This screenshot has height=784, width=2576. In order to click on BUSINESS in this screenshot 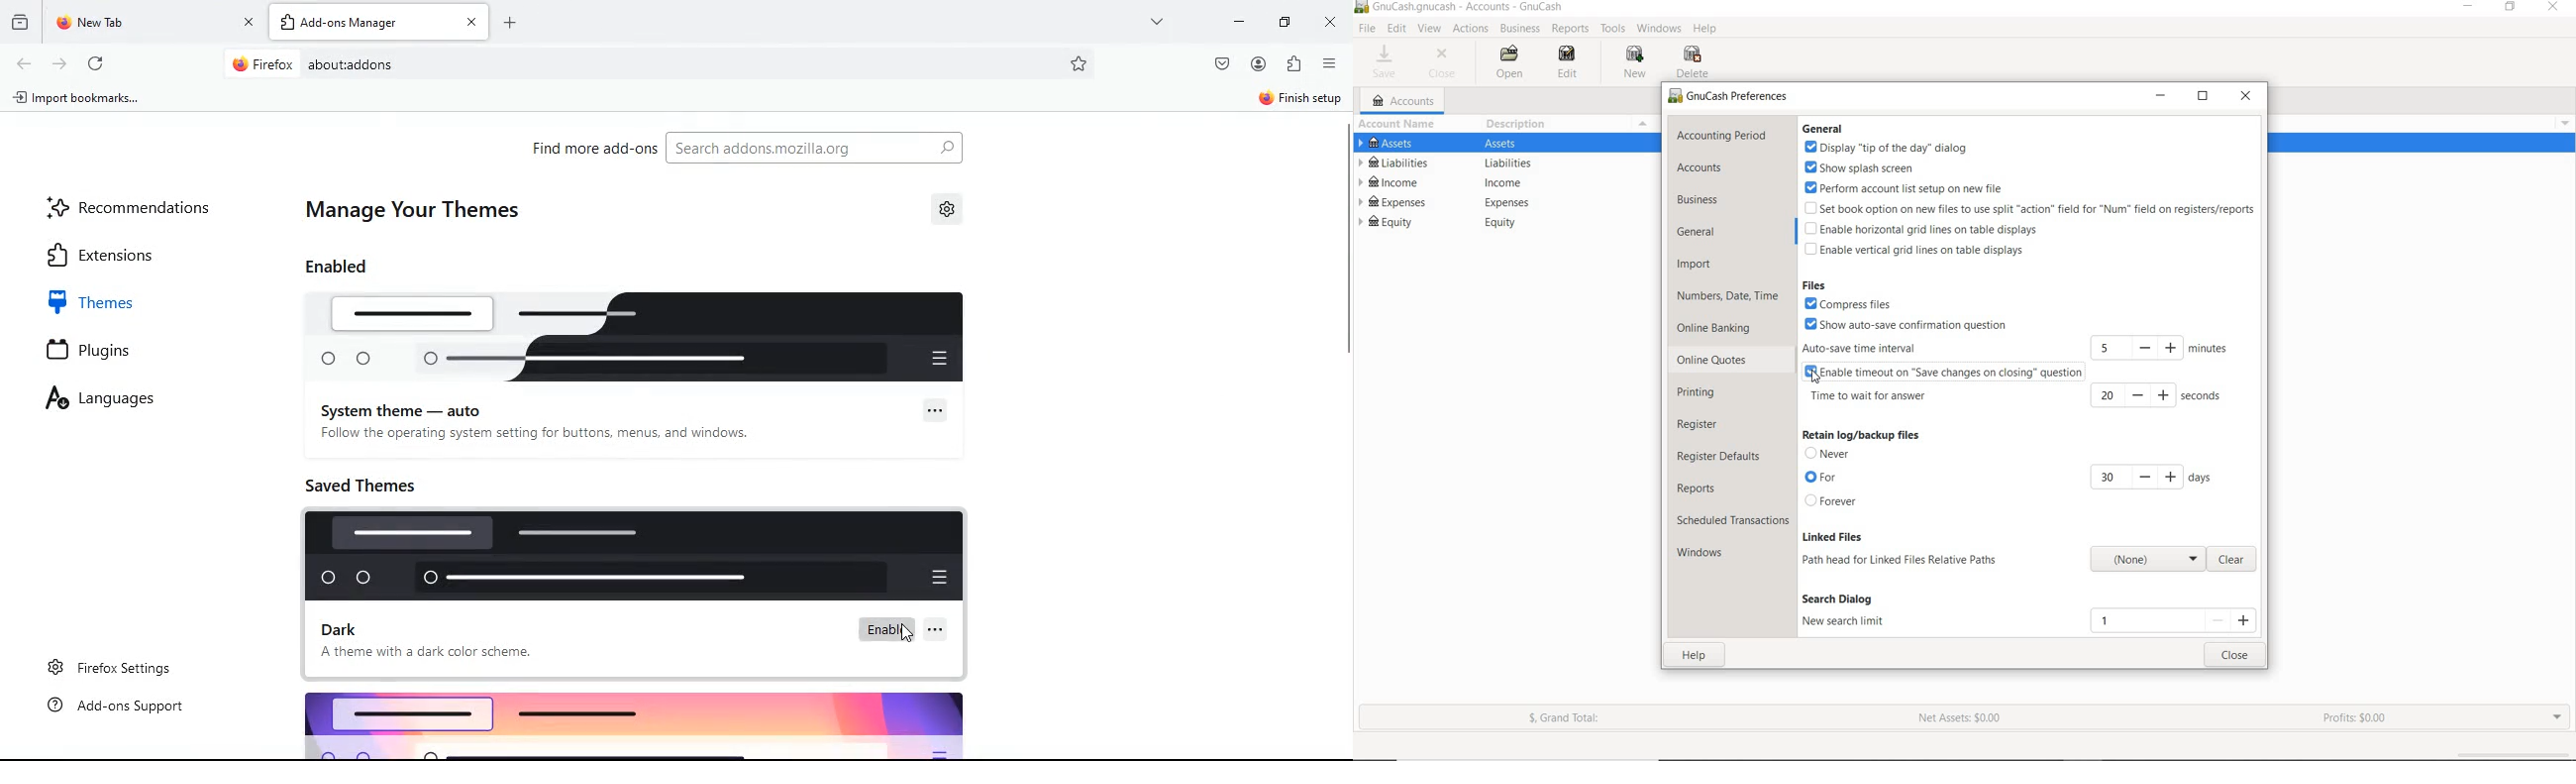, I will do `click(1518, 28)`.